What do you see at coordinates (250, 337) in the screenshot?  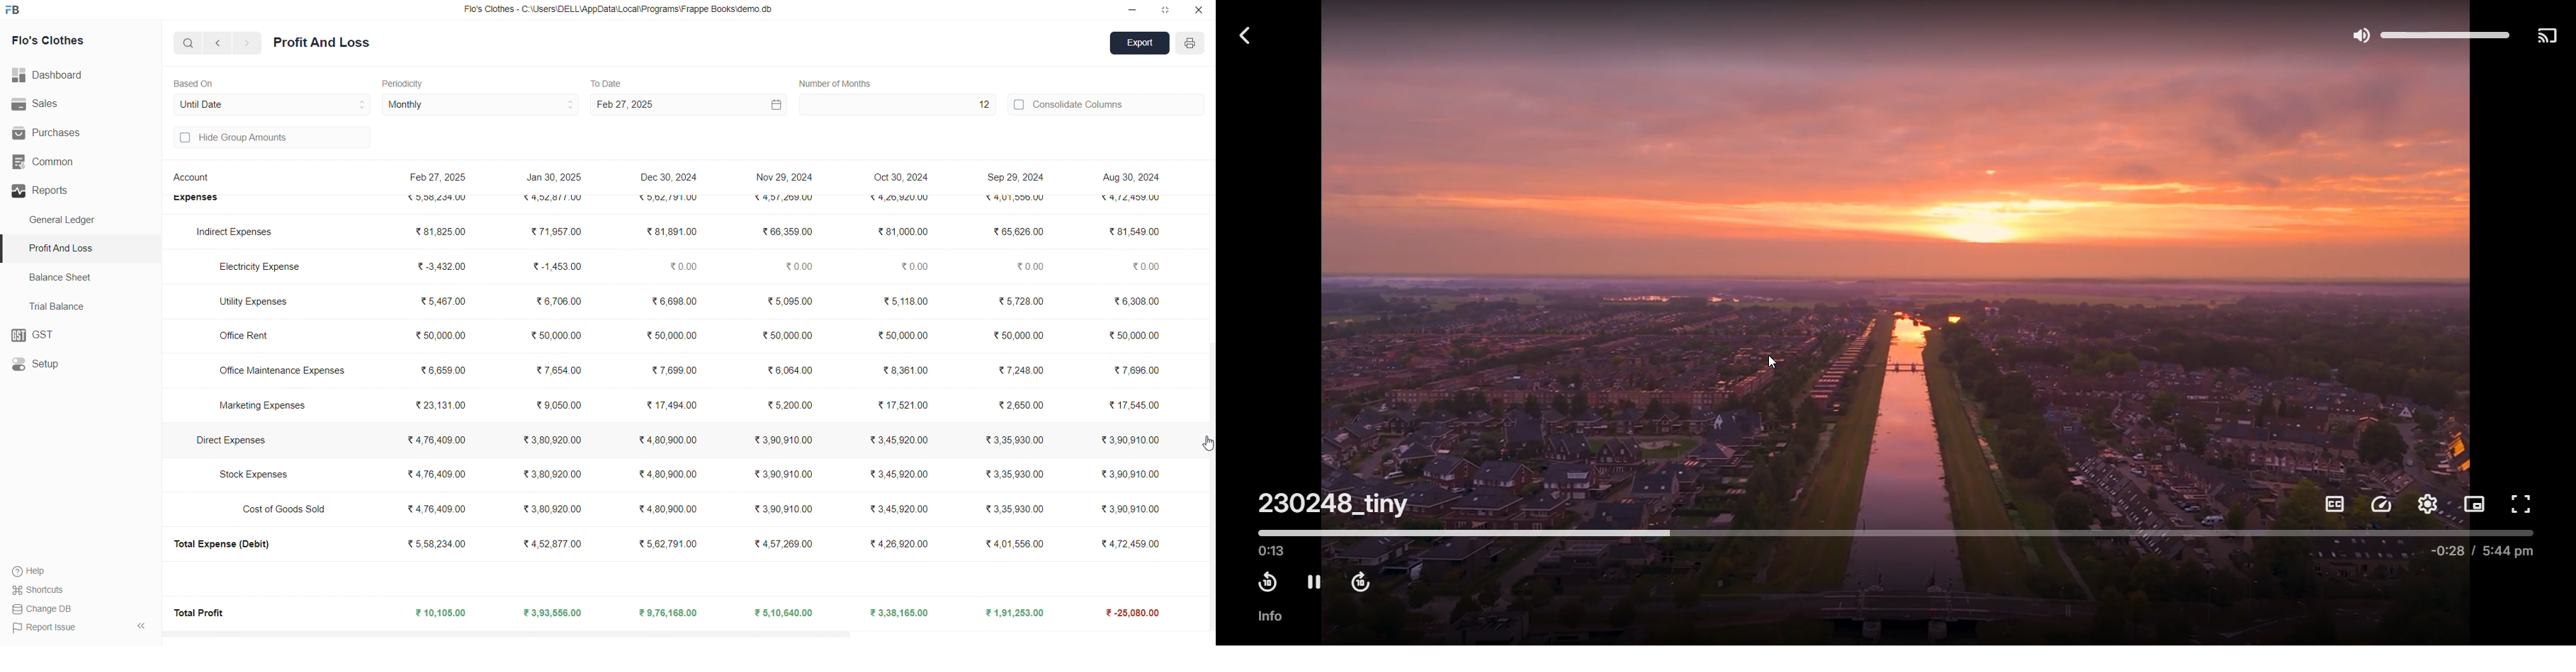 I see `Office Rent` at bounding box center [250, 337].